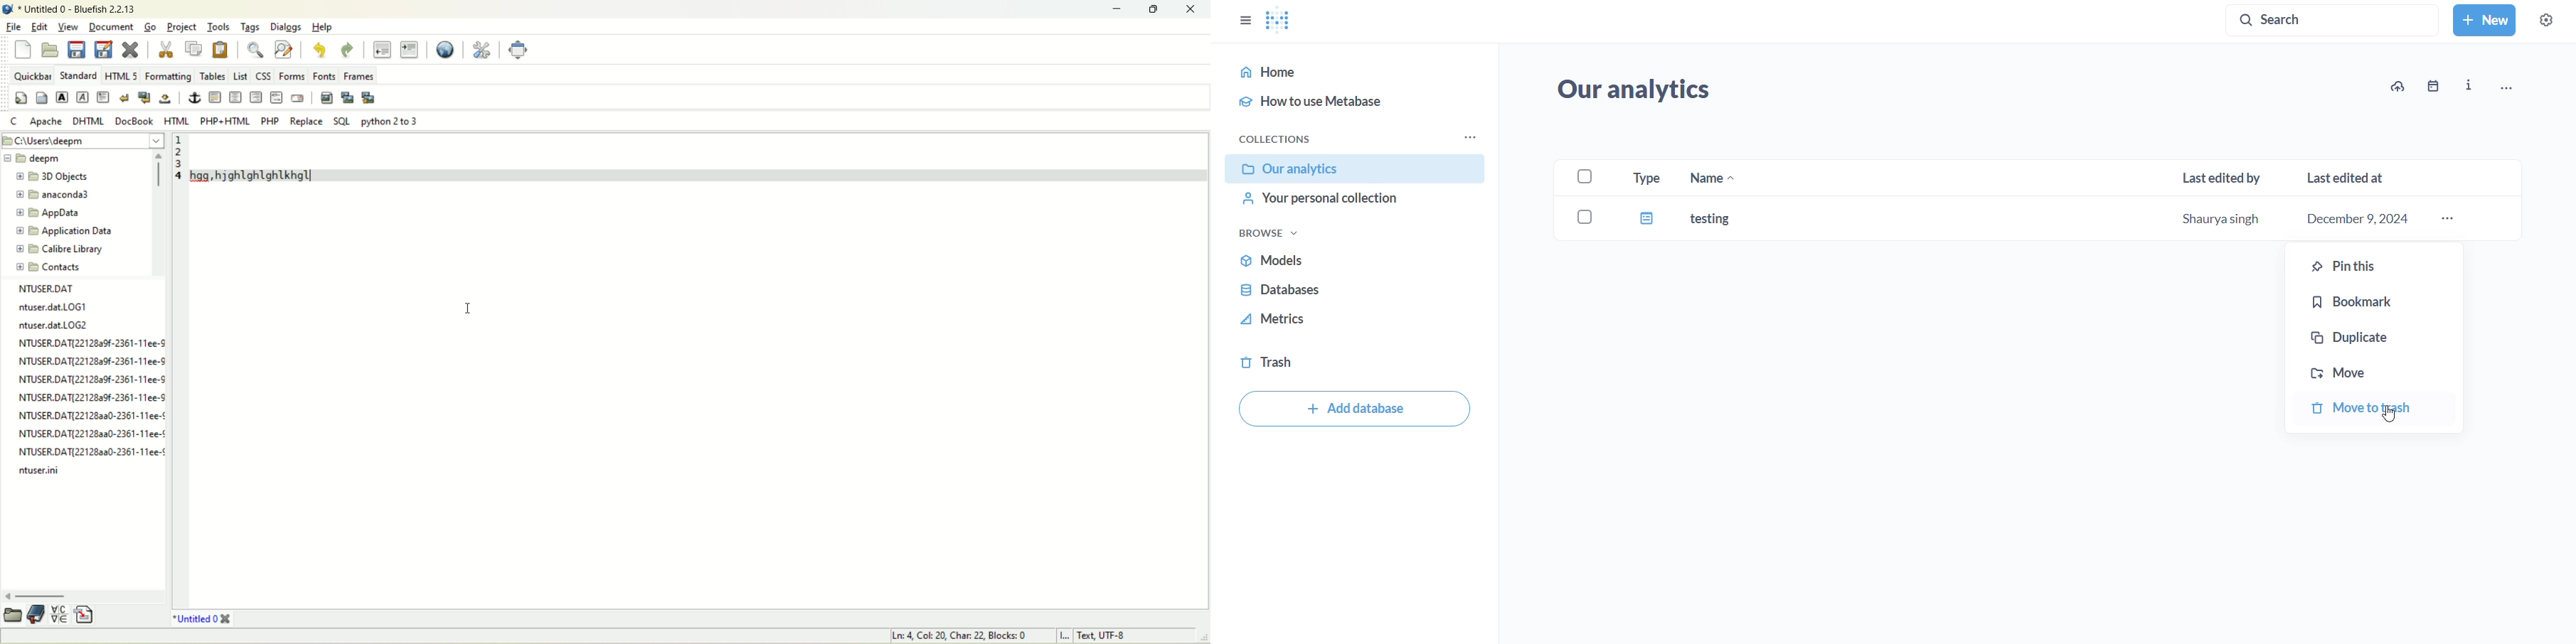 This screenshot has width=2576, height=644. What do you see at coordinates (292, 76) in the screenshot?
I see `forms` at bounding box center [292, 76].